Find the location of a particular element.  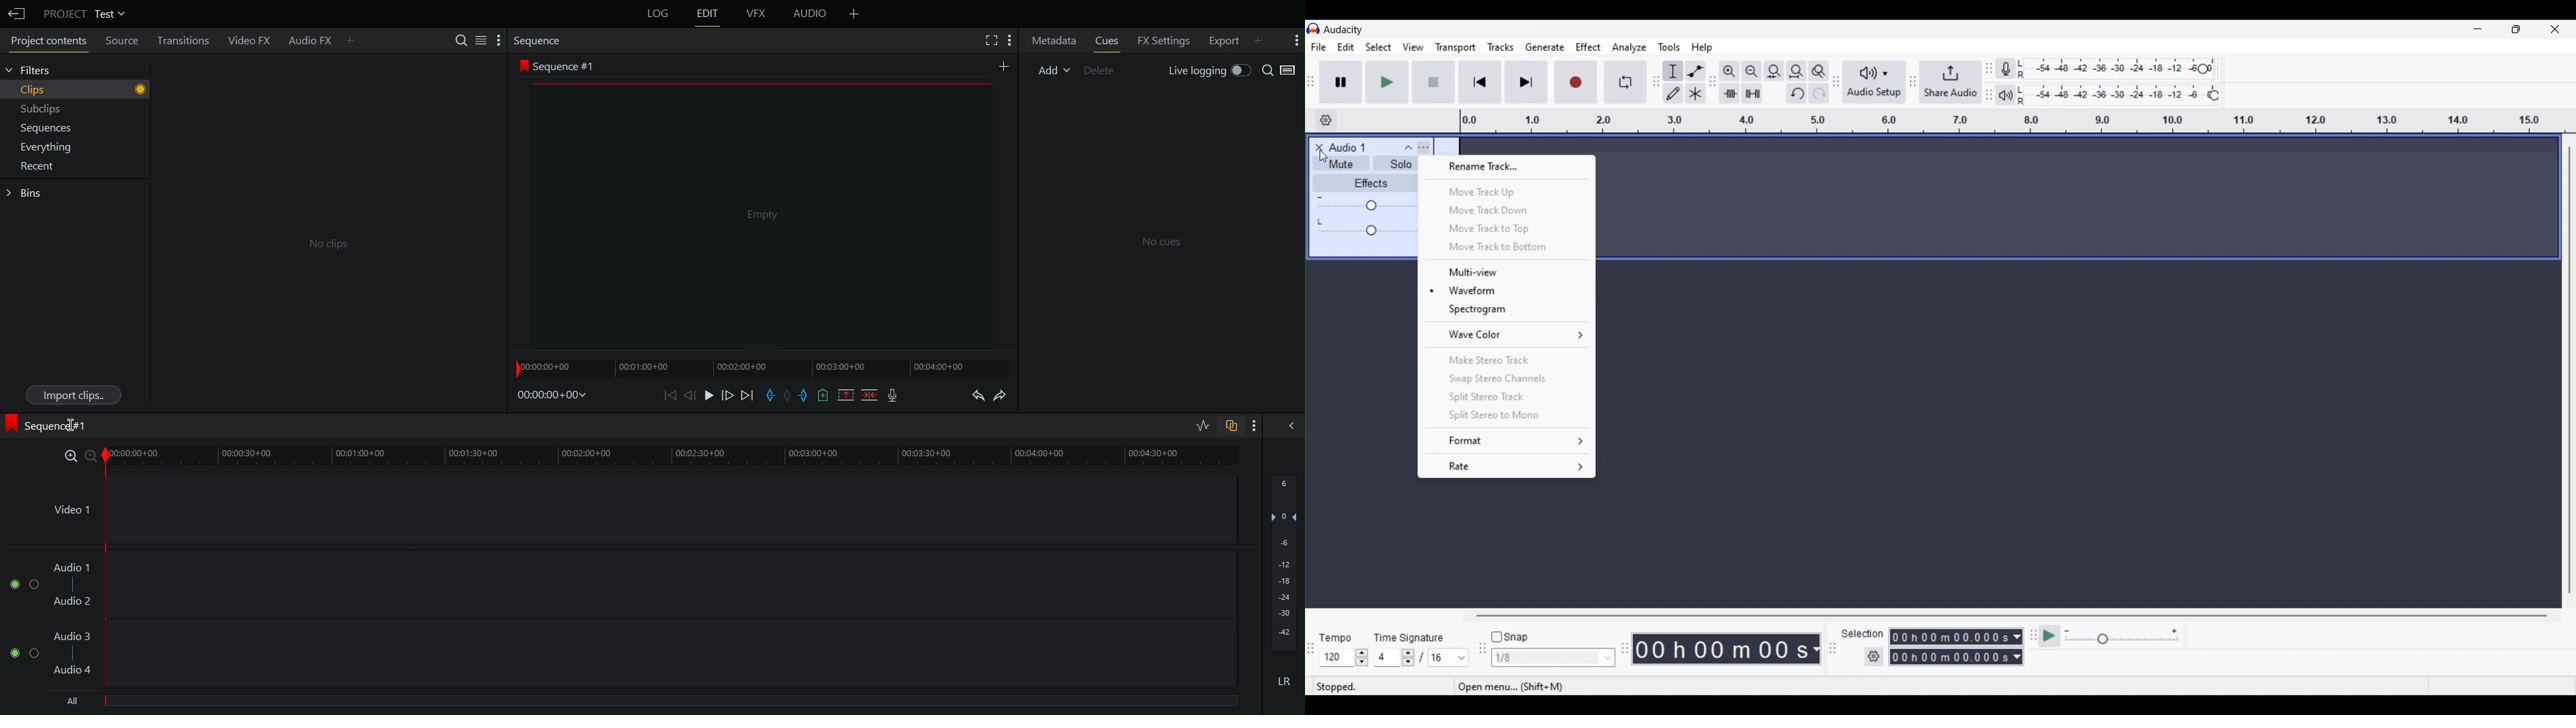

Time signature options is located at coordinates (1462, 658).